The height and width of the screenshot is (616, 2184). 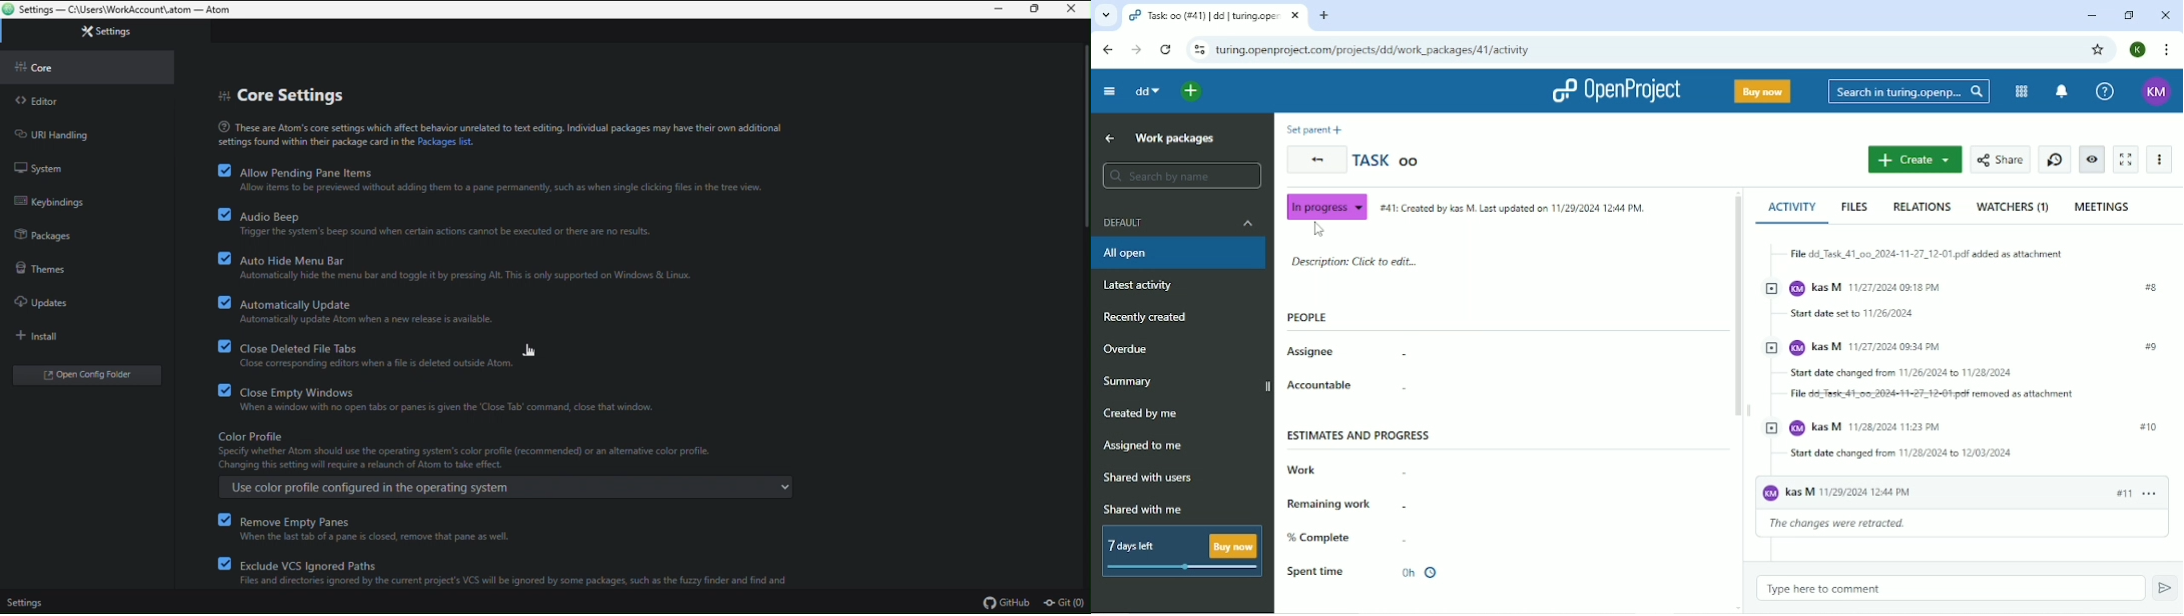 What do you see at coordinates (1907, 92) in the screenshot?
I see `Search` at bounding box center [1907, 92].